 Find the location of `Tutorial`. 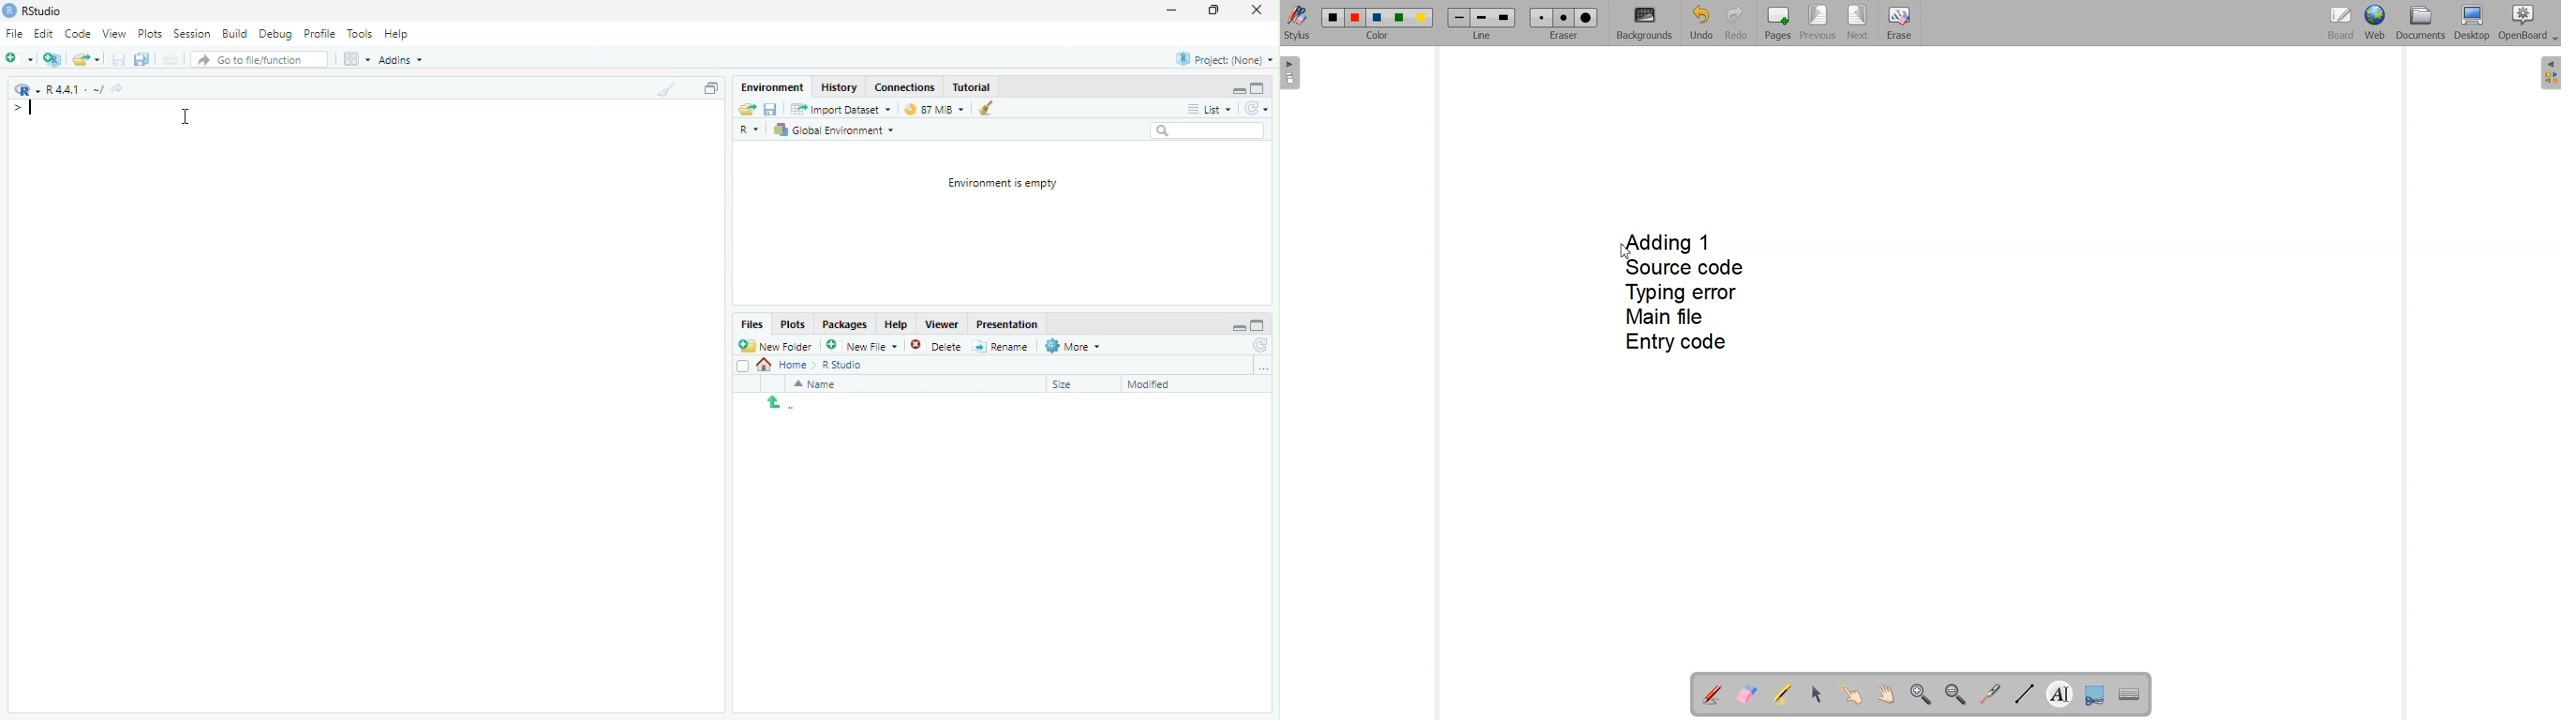

Tutorial is located at coordinates (972, 87).